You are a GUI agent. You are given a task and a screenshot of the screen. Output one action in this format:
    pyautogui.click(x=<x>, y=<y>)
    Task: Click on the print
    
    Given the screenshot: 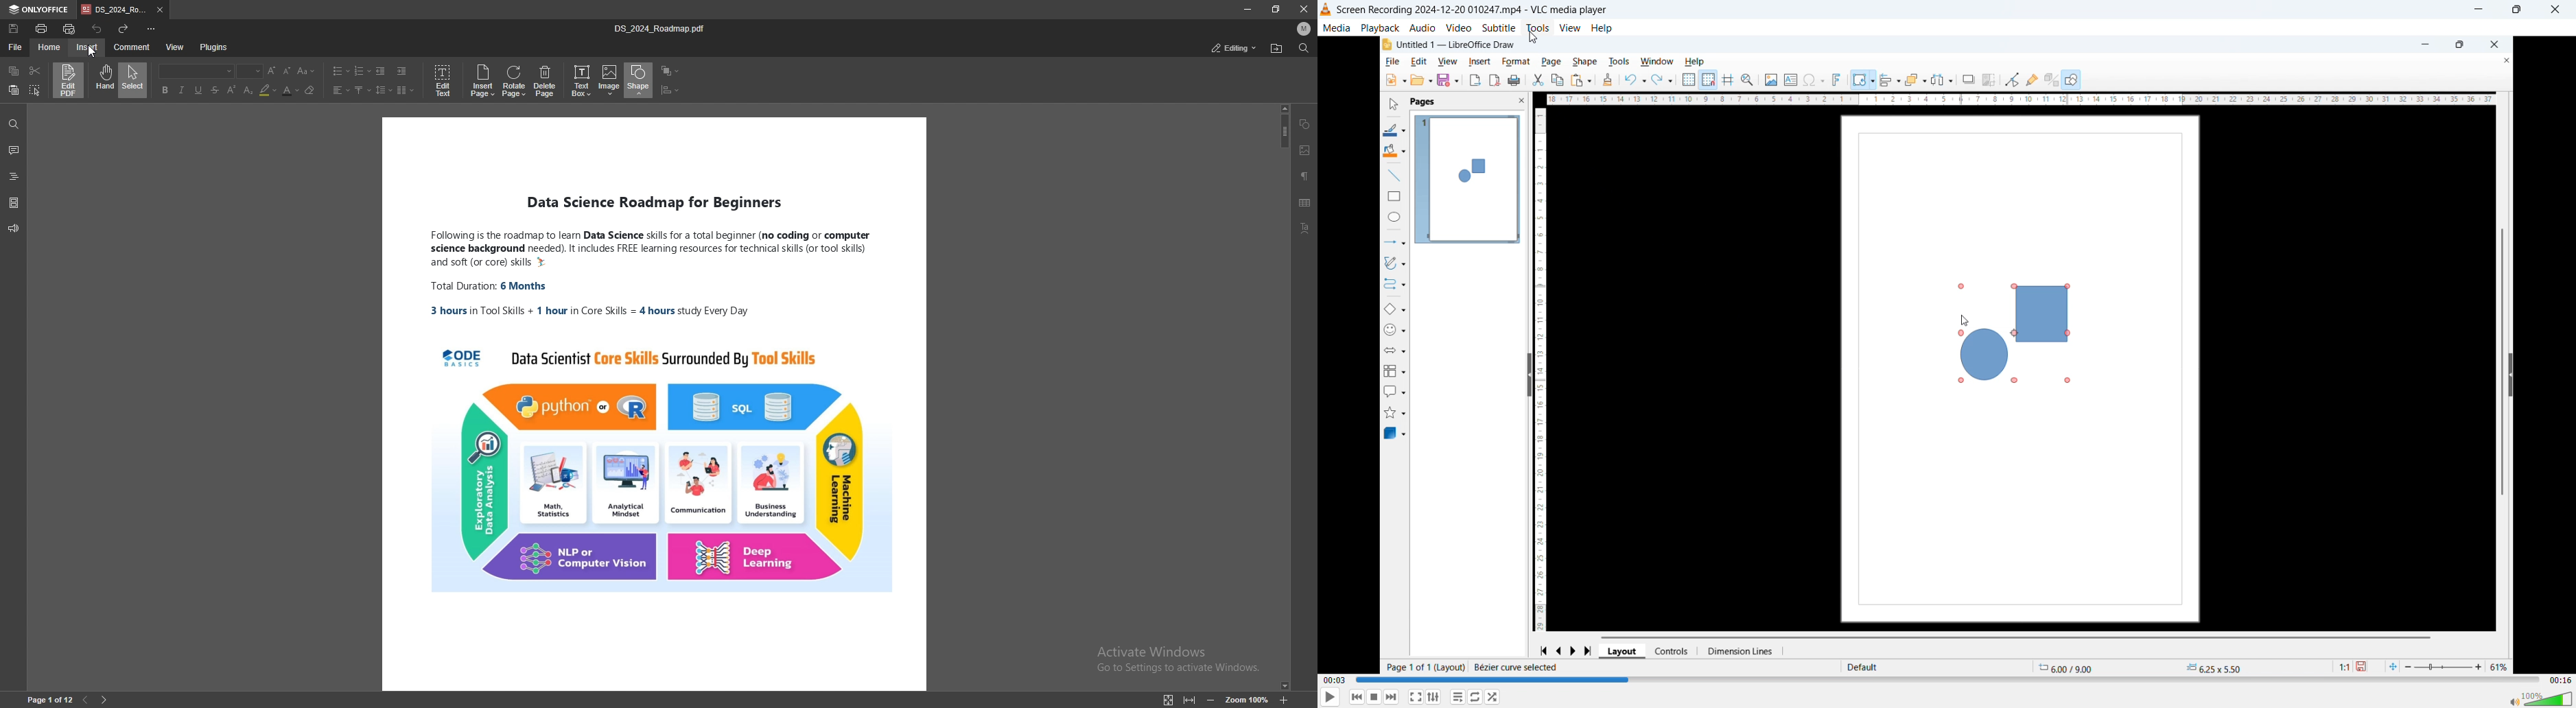 What is the action you would take?
    pyautogui.click(x=42, y=28)
    